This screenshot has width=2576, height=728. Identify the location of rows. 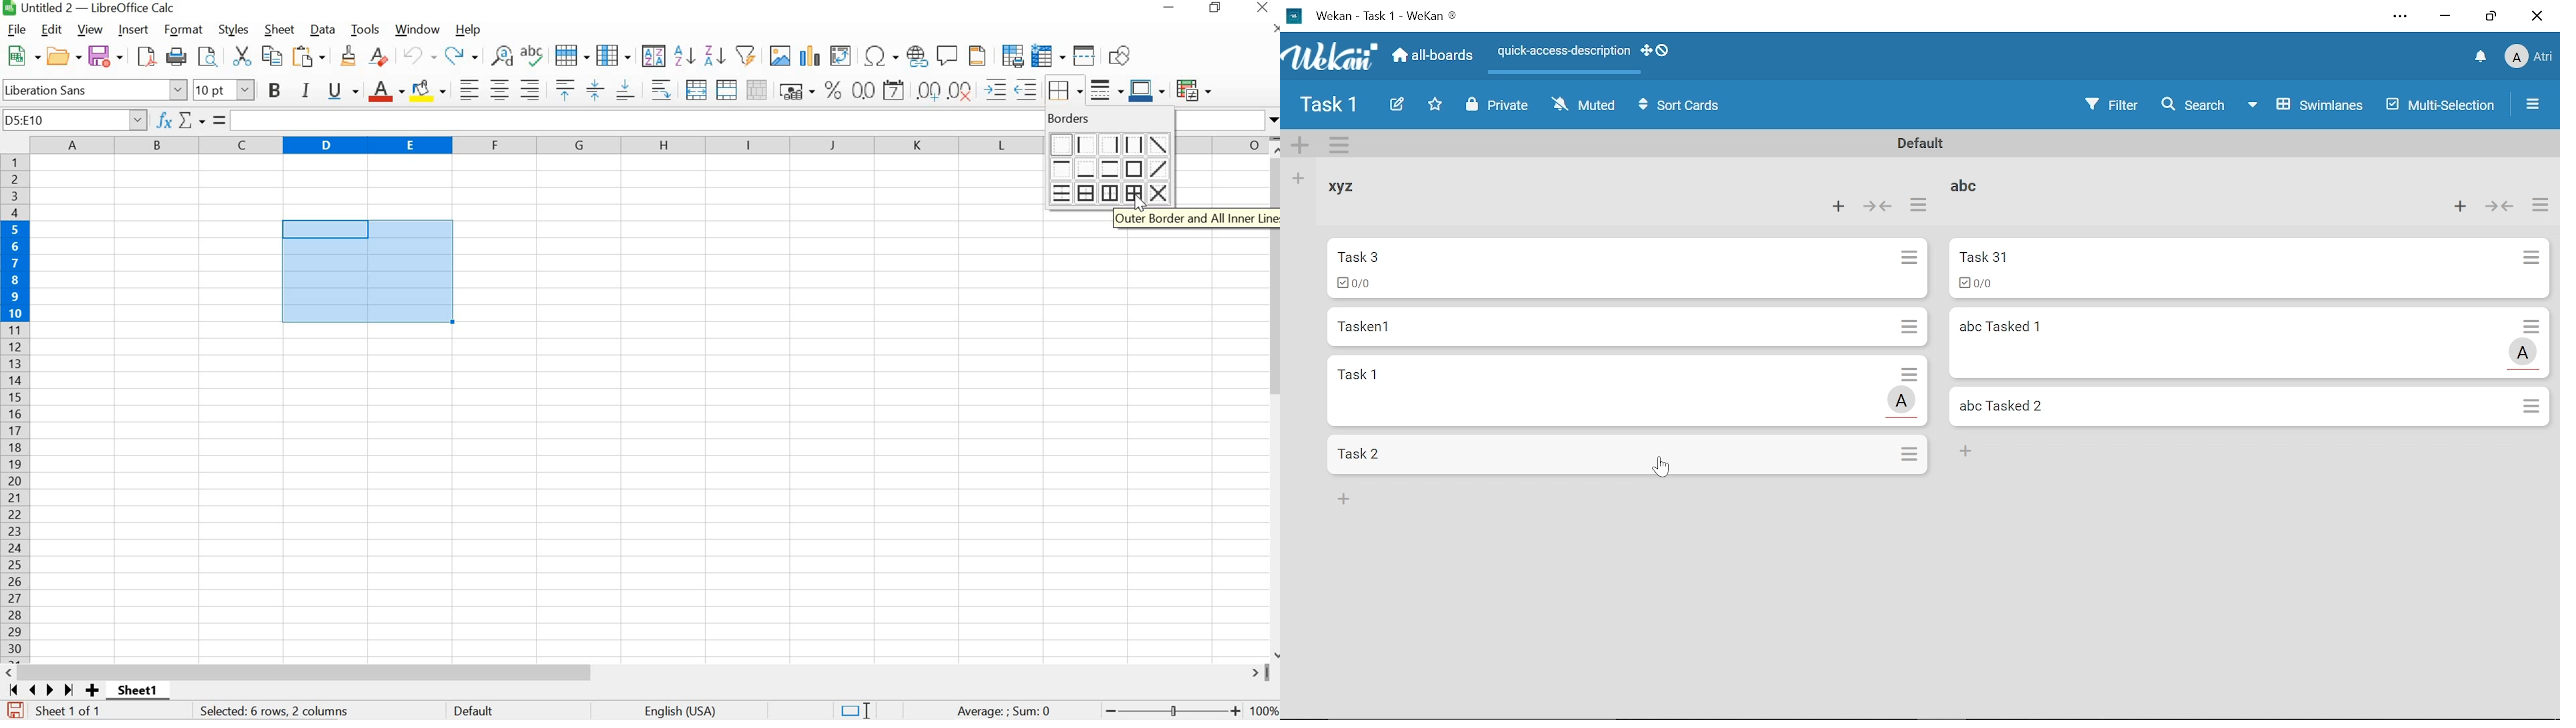
(14, 409).